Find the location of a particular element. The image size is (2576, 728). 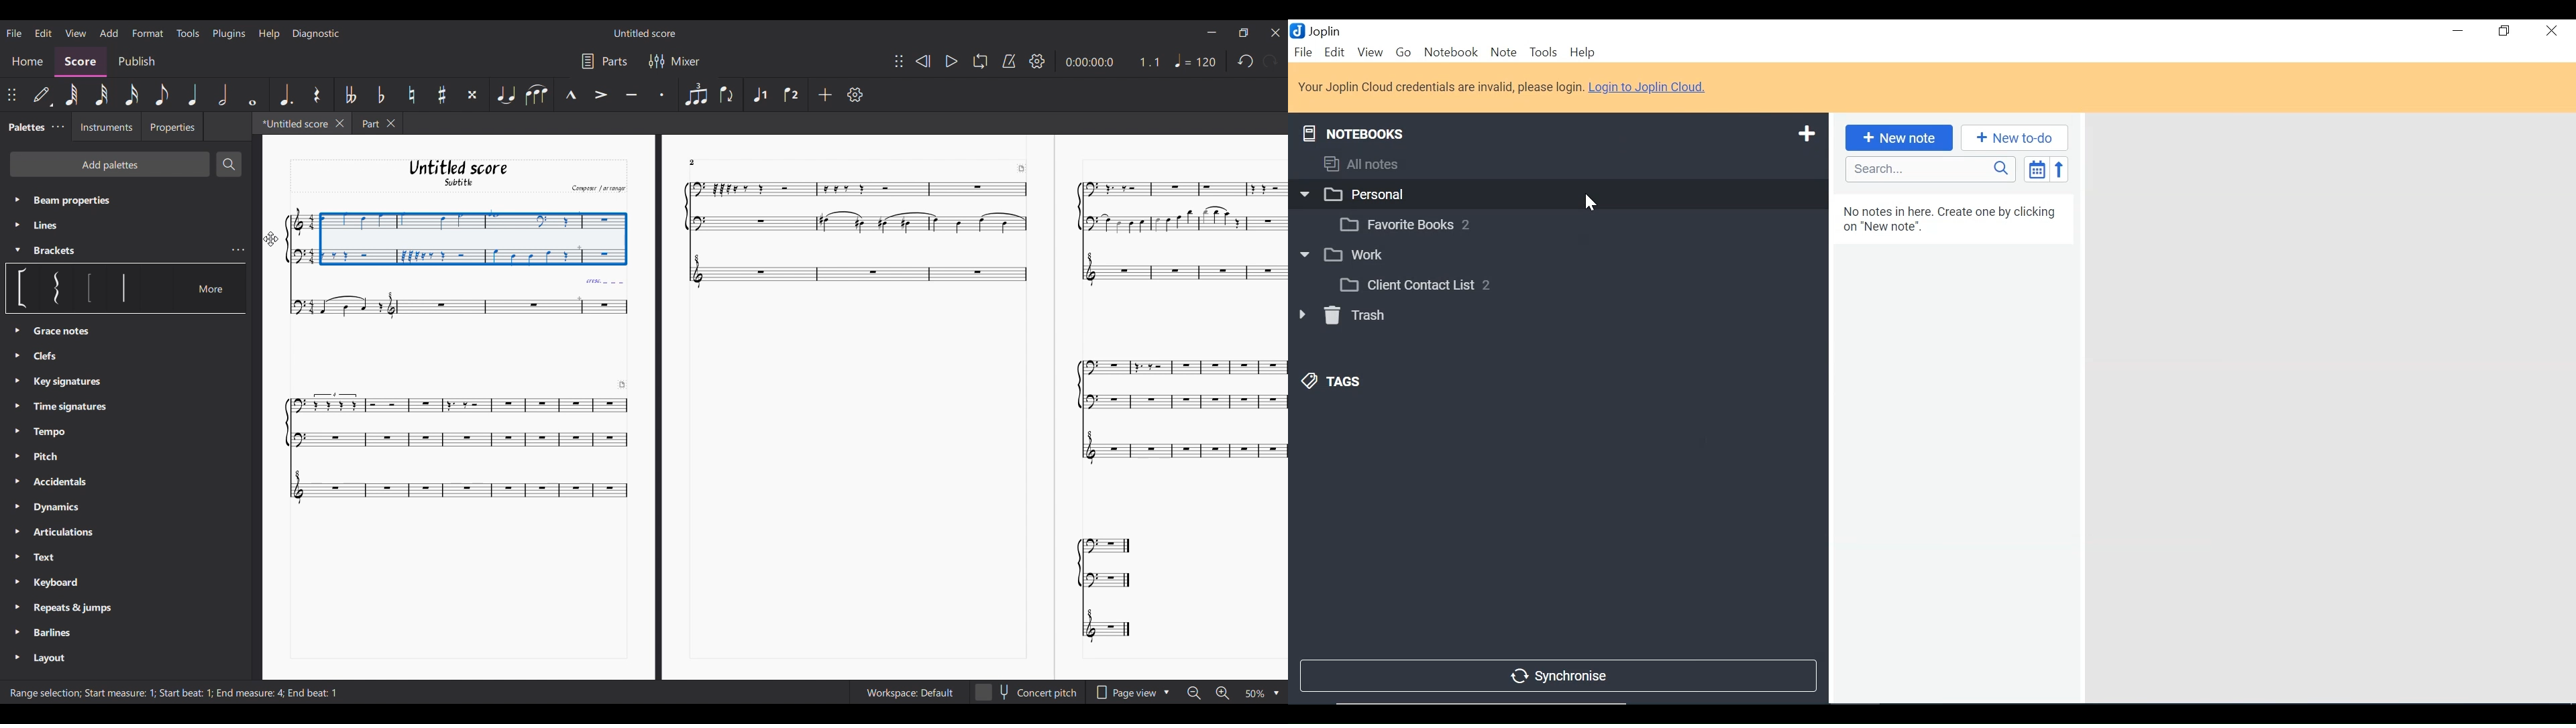

Voice 2 is located at coordinates (790, 95).